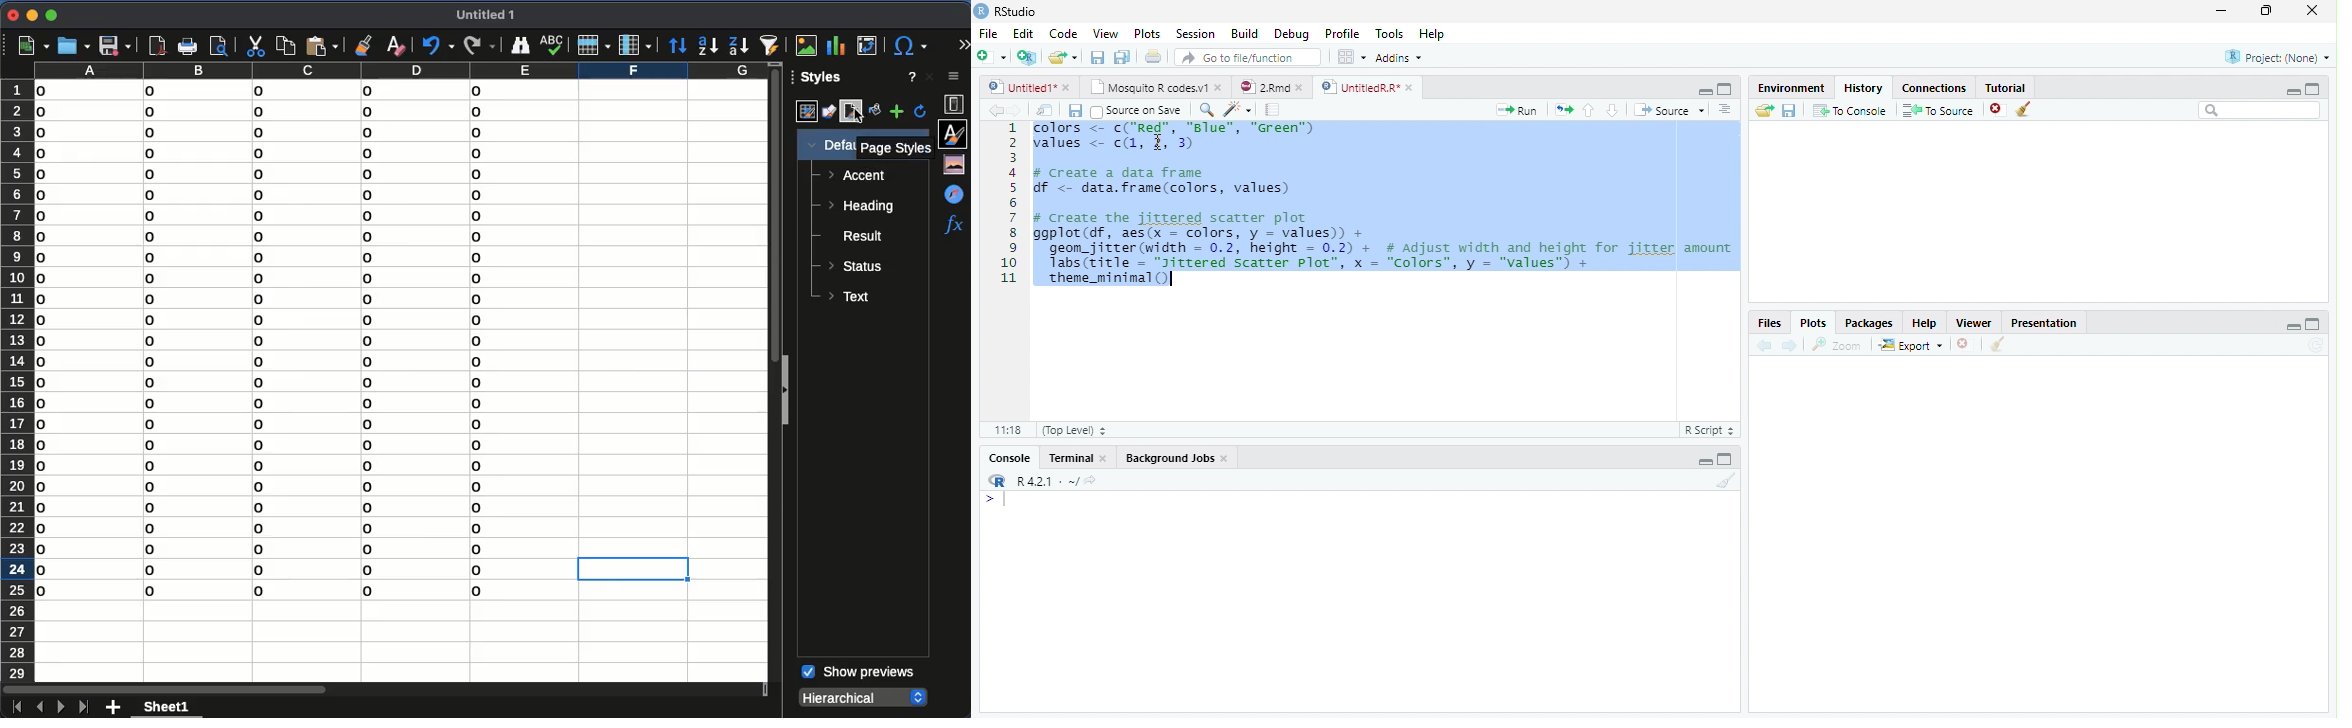 This screenshot has height=728, width=2352. What do you see at coordinates (828, 145) in the screenshot?
I see `default ` at bounding box center [828, 145].